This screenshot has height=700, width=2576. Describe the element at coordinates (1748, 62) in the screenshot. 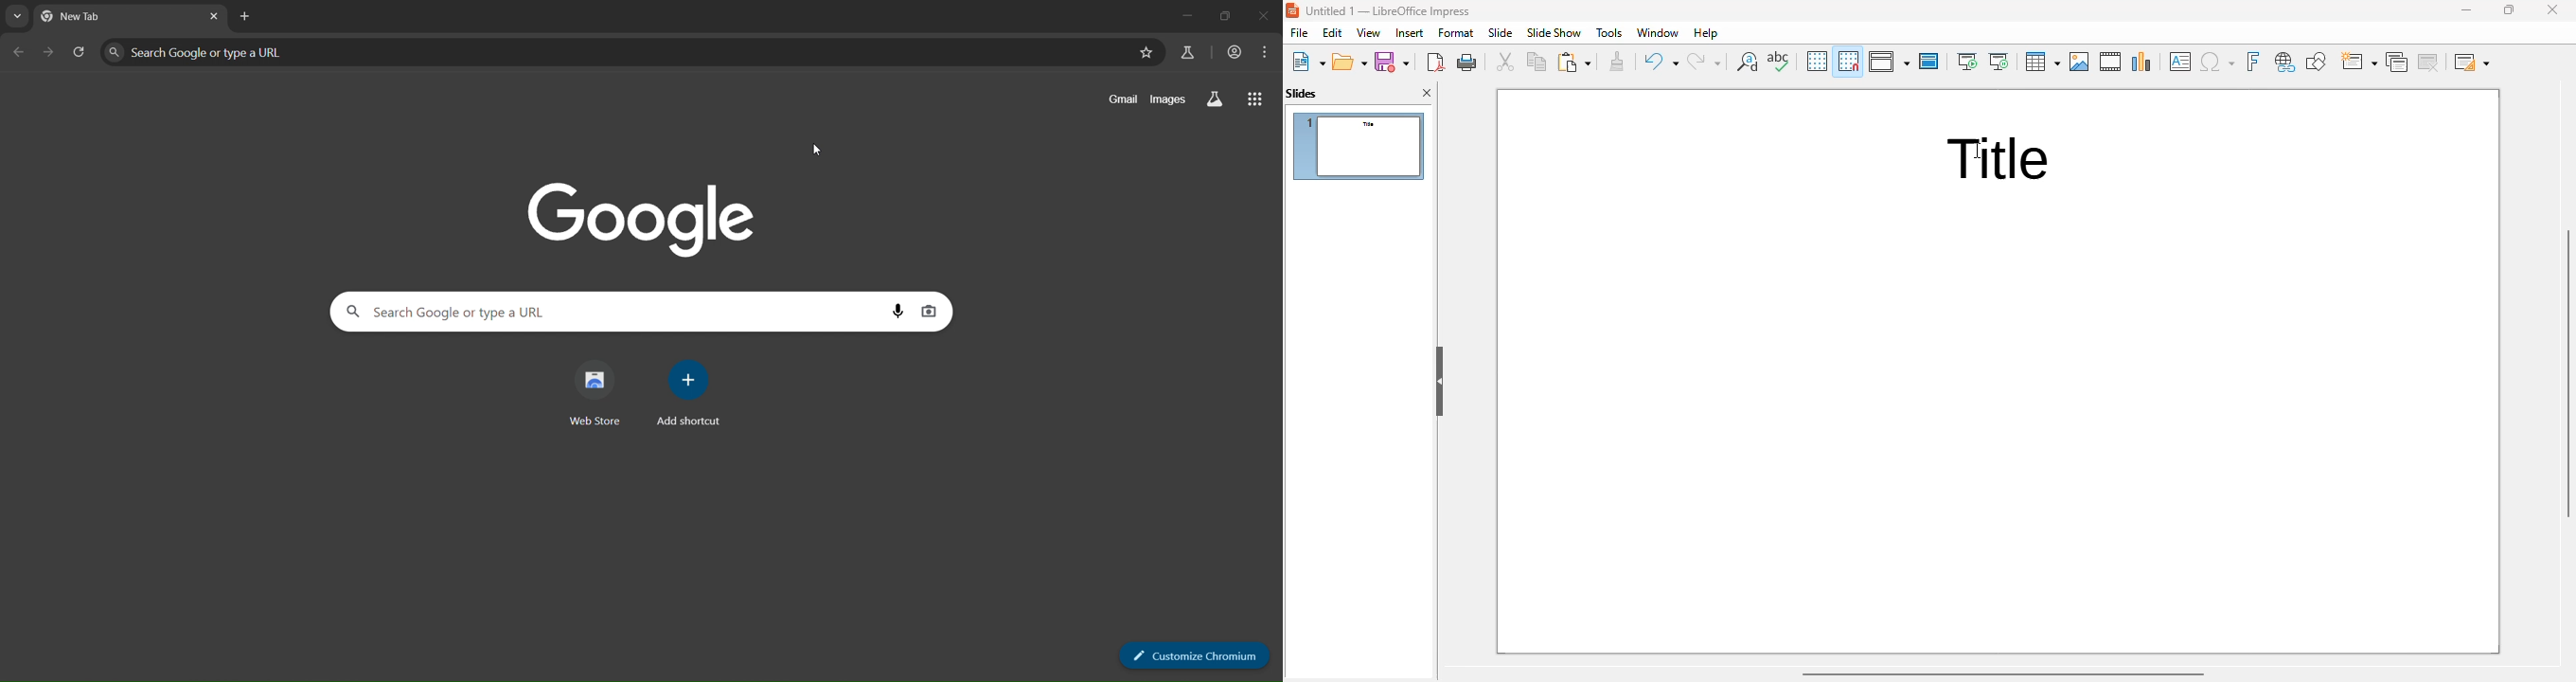

I see `find and replace` at that location.